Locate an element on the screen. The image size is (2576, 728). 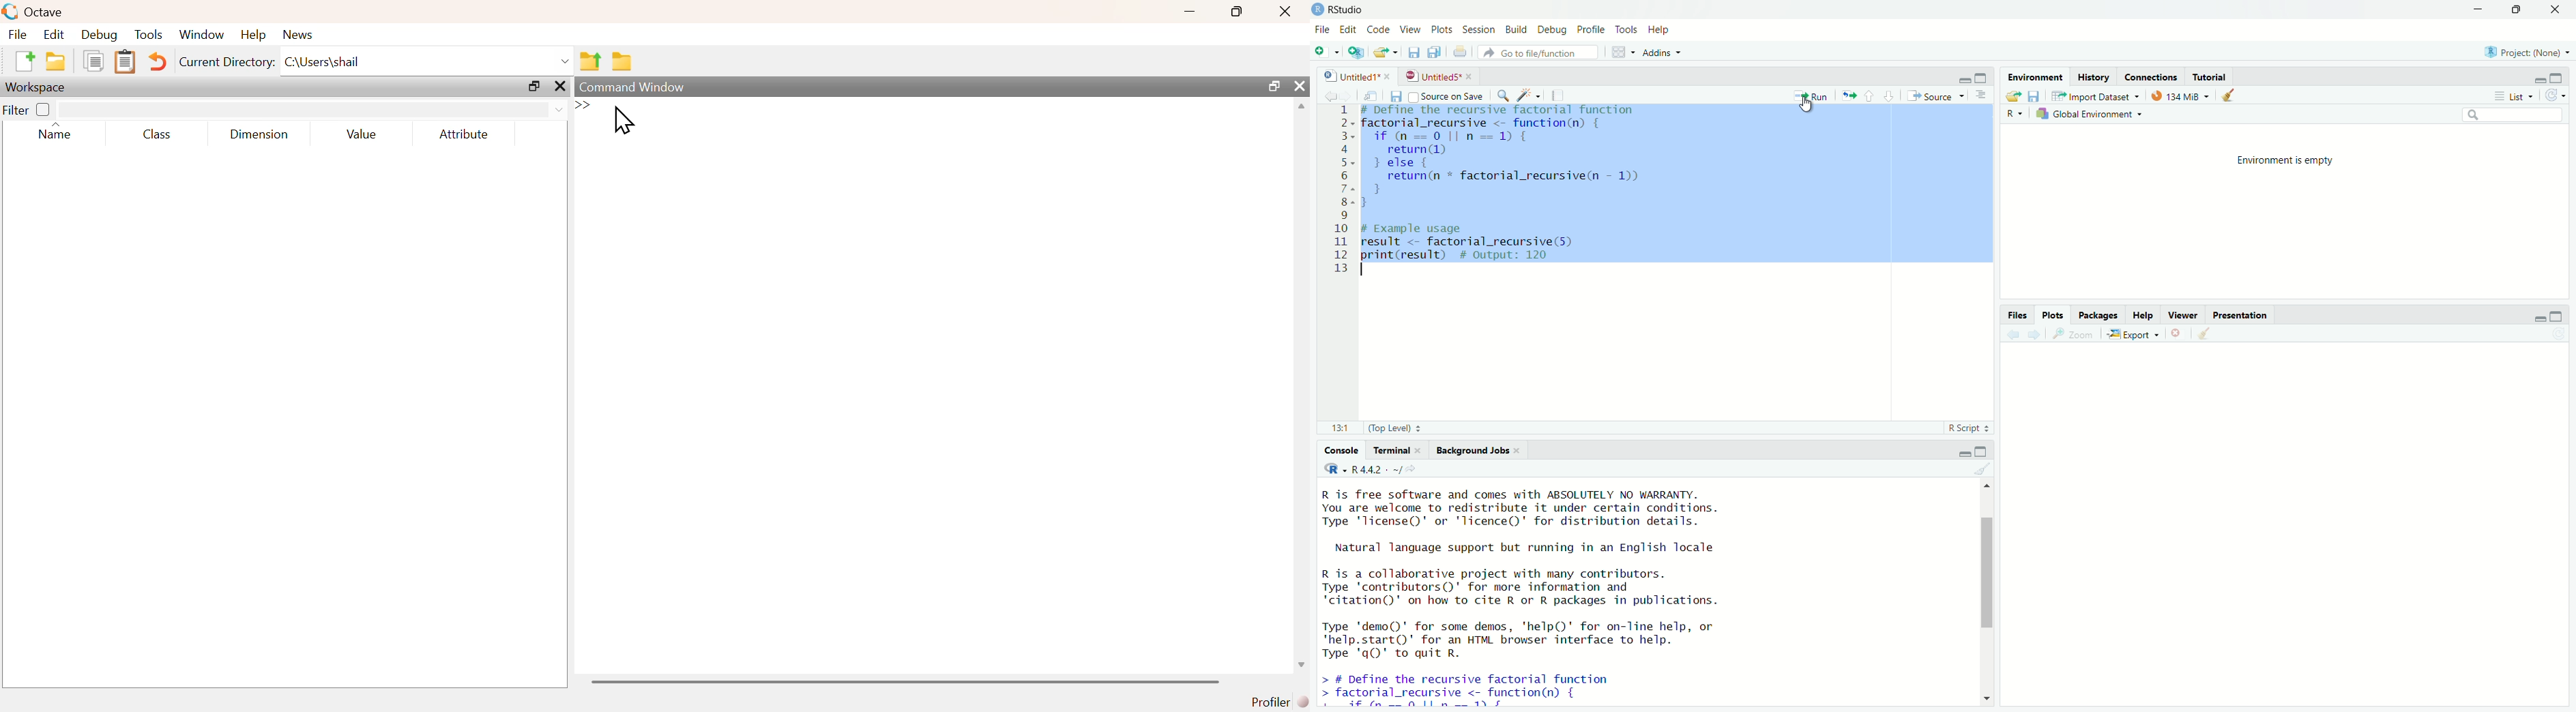
Show document outline (Ctrl + Shift + O) is located at coordinates (1983, 96).